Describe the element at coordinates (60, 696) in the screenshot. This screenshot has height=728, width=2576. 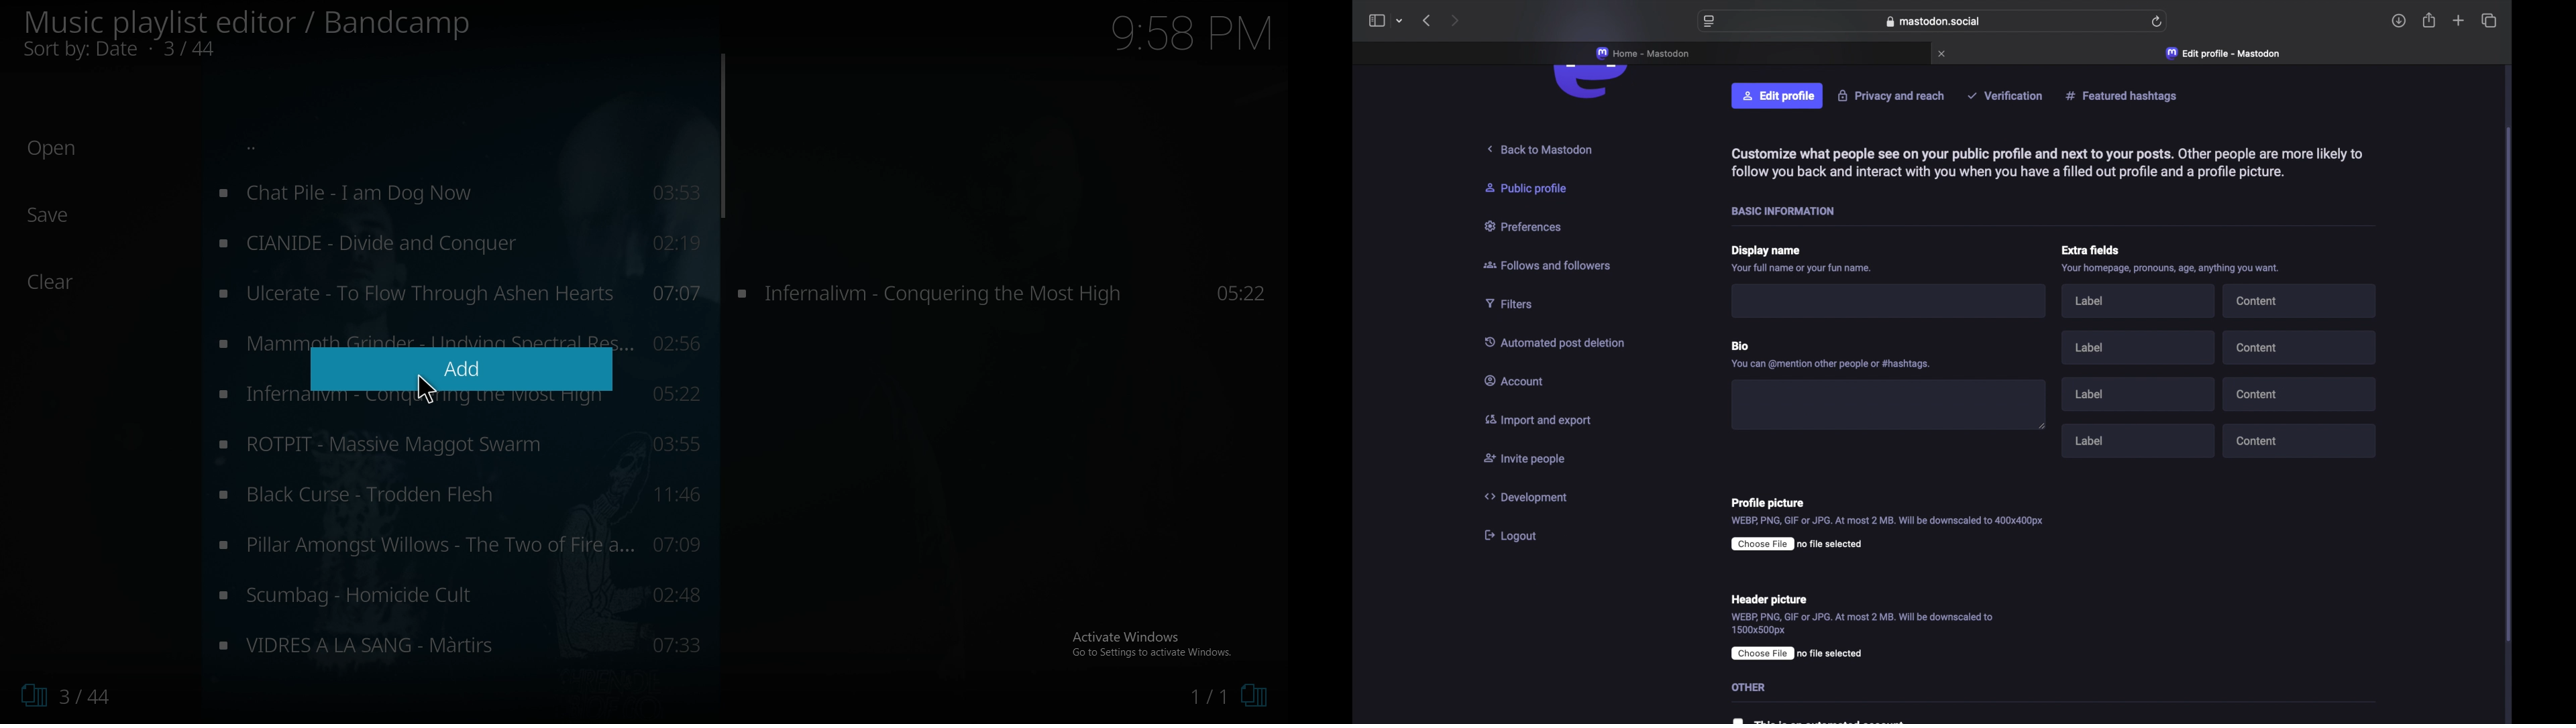
I see `1/3` at that location.